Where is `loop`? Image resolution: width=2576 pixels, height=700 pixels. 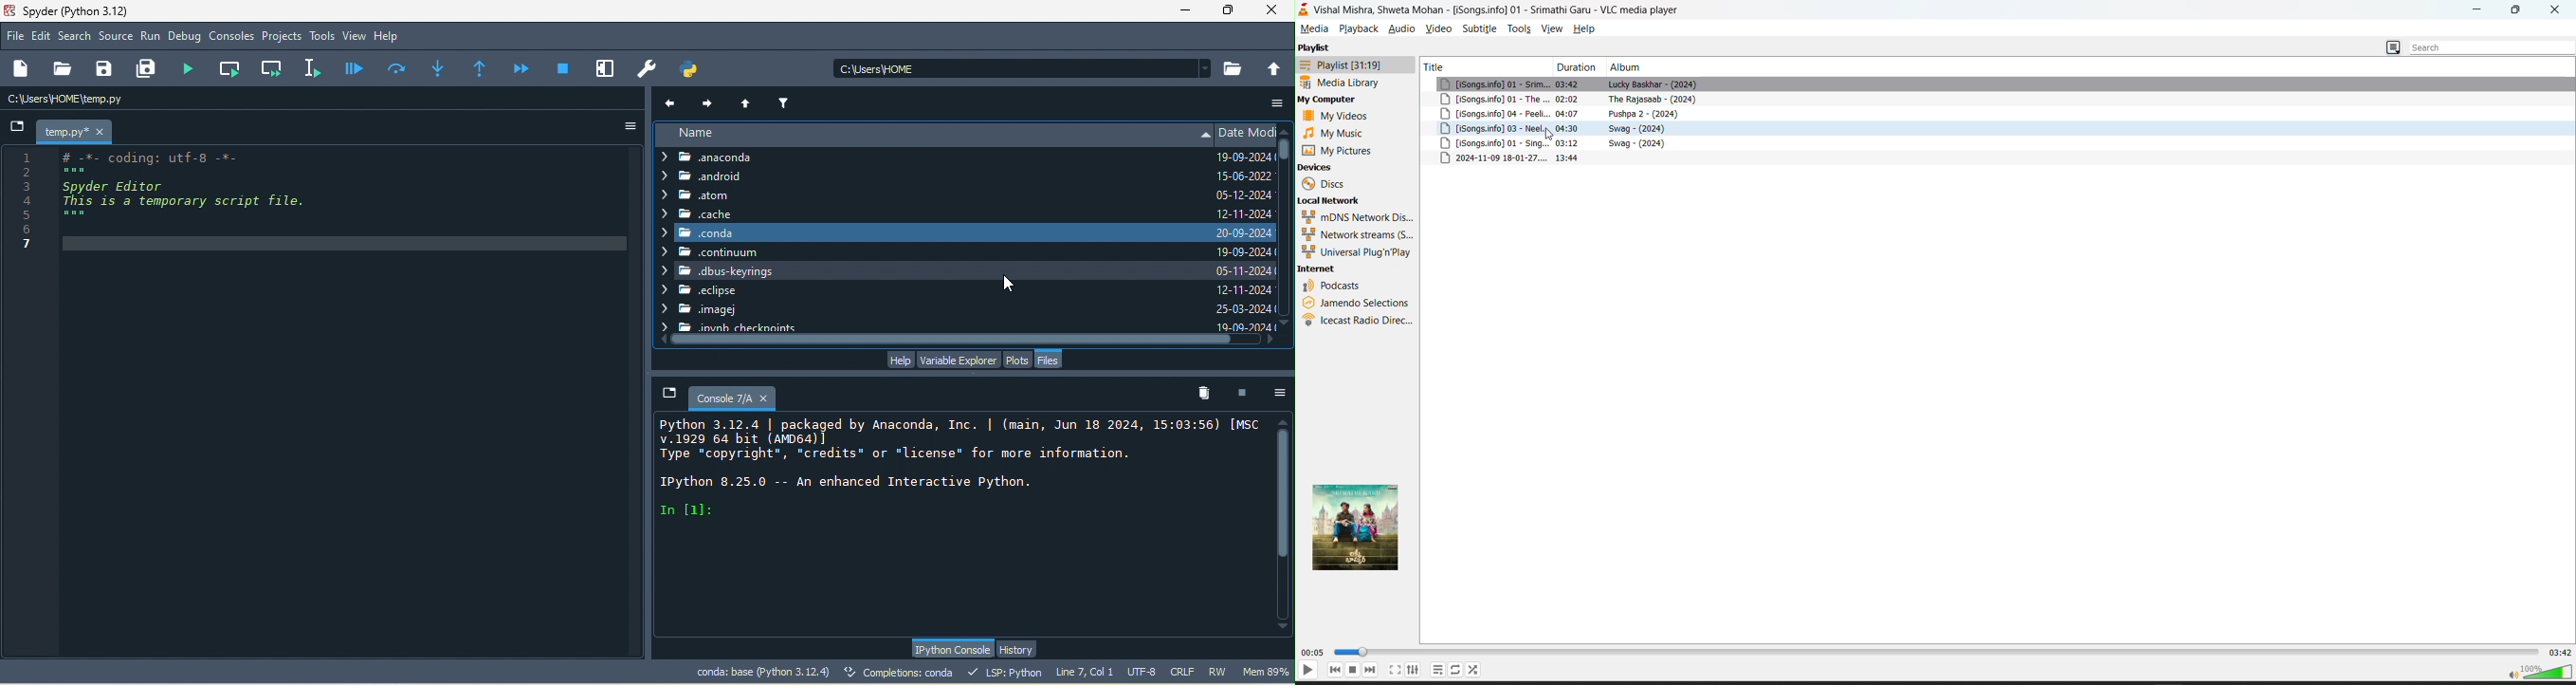
loop is located at coordinates (1437, 670).